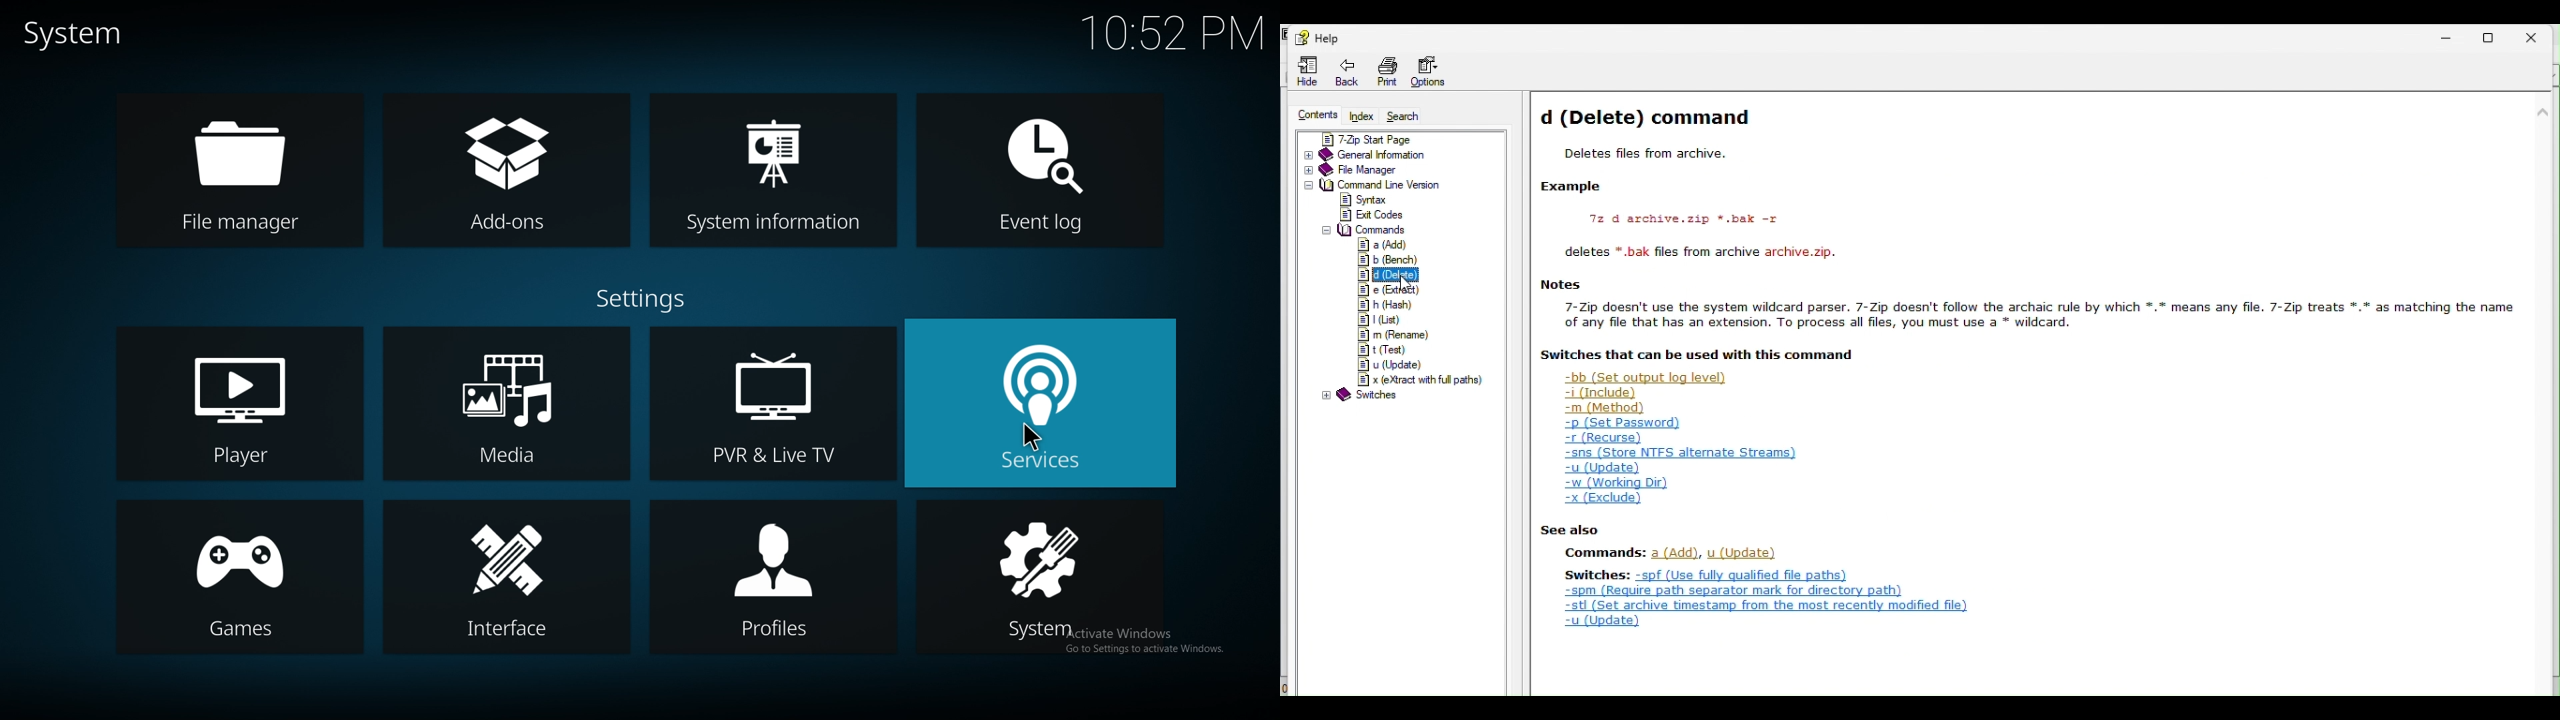 The width and height of the screenshot is (2576, 728). I want to click on media, so click(505, 403).